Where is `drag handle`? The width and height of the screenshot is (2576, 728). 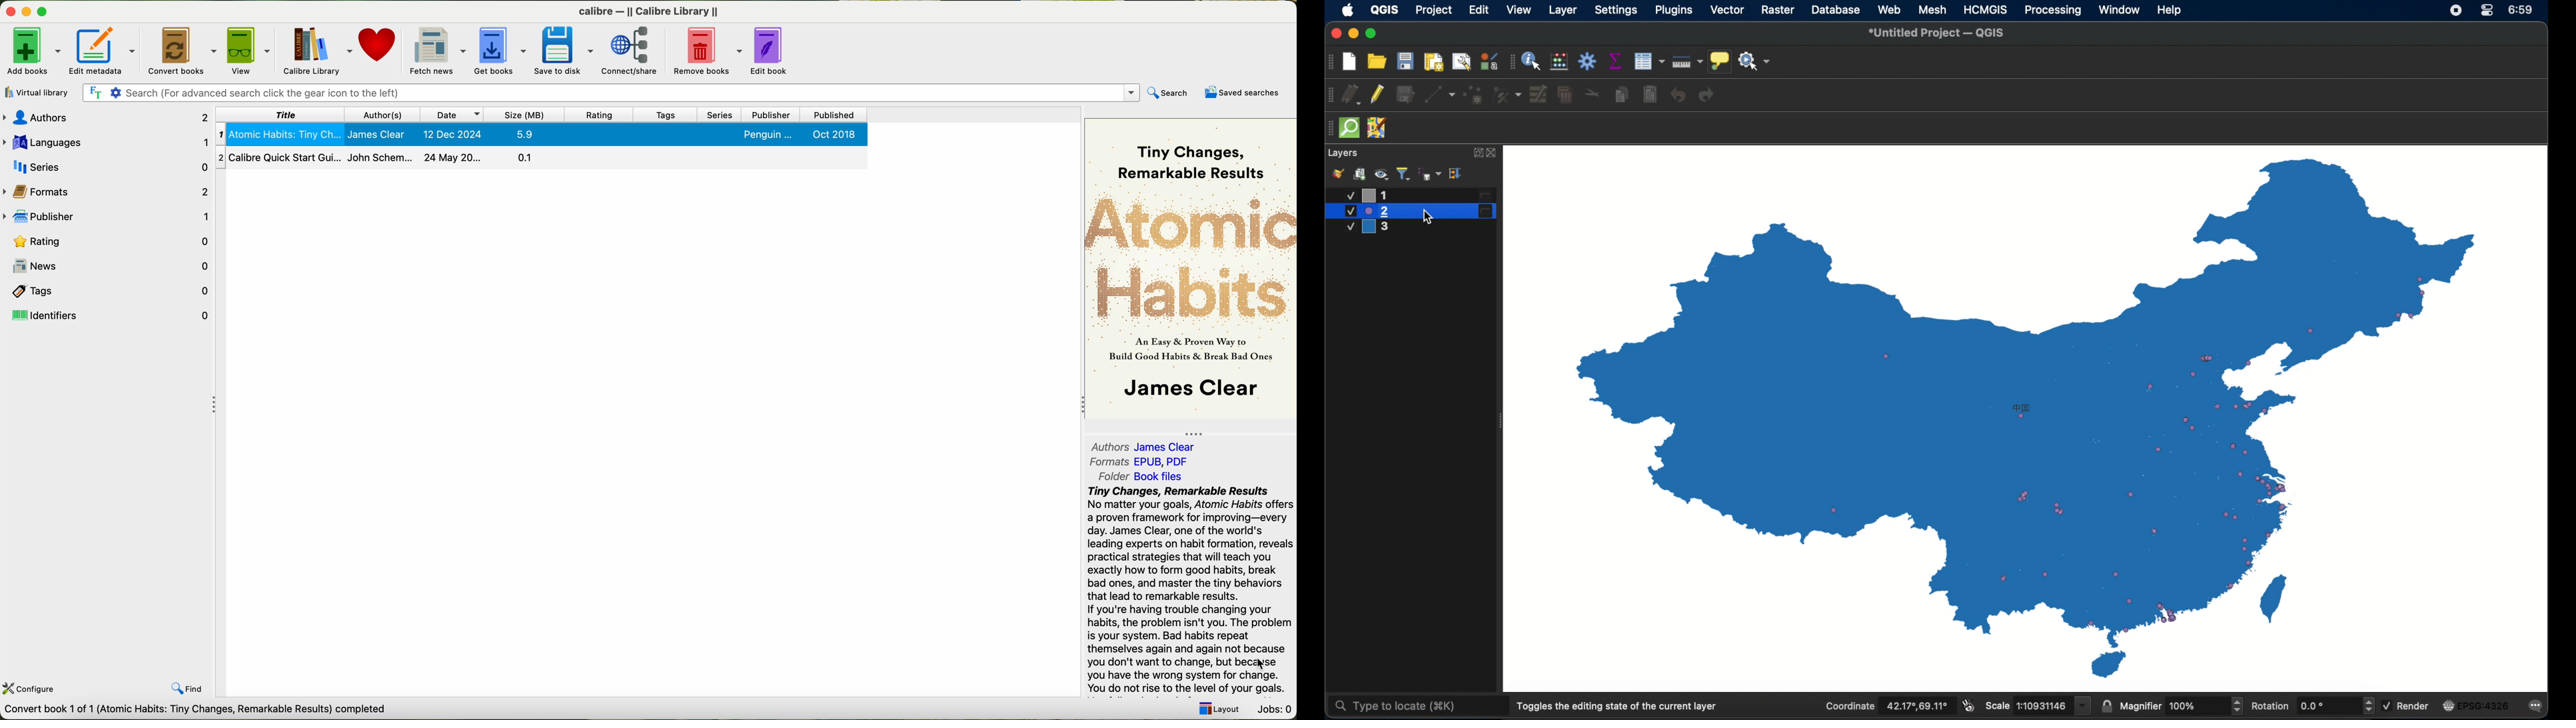
drag handle is located at coordinates (1328, 61).